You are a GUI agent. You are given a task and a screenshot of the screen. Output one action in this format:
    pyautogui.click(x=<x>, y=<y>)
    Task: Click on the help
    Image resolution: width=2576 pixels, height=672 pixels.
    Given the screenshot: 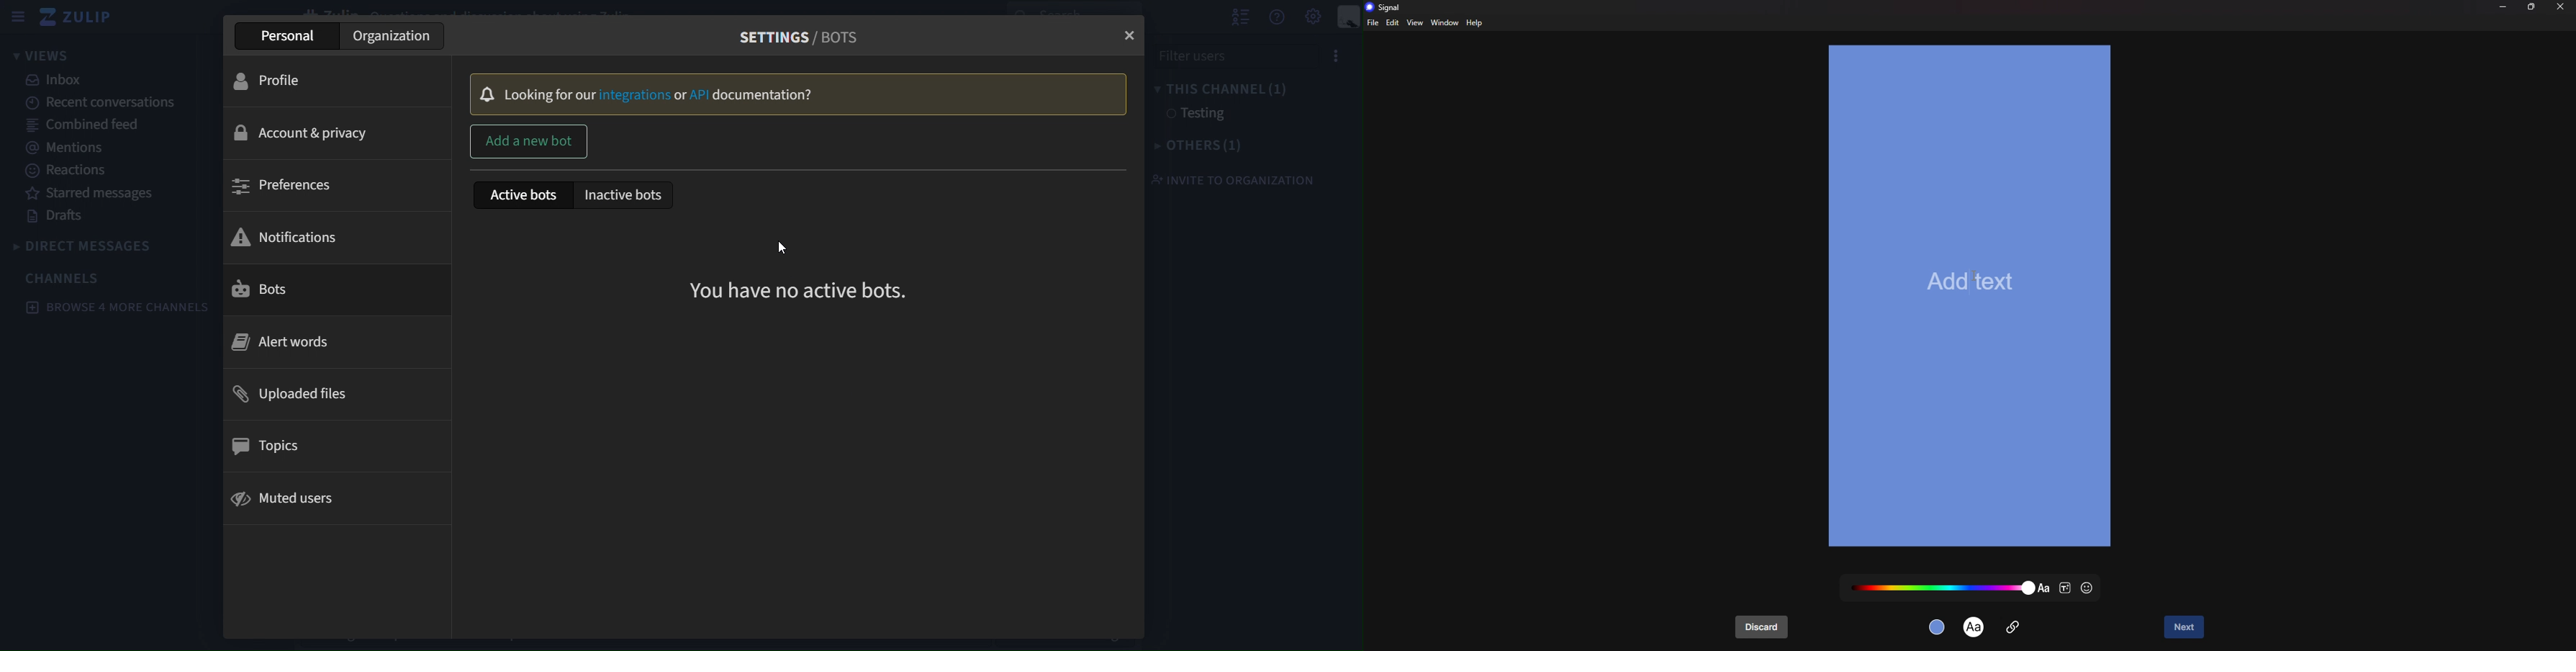 What is the action you would take?
    pyautogui.click(x=1476, y=23)
    